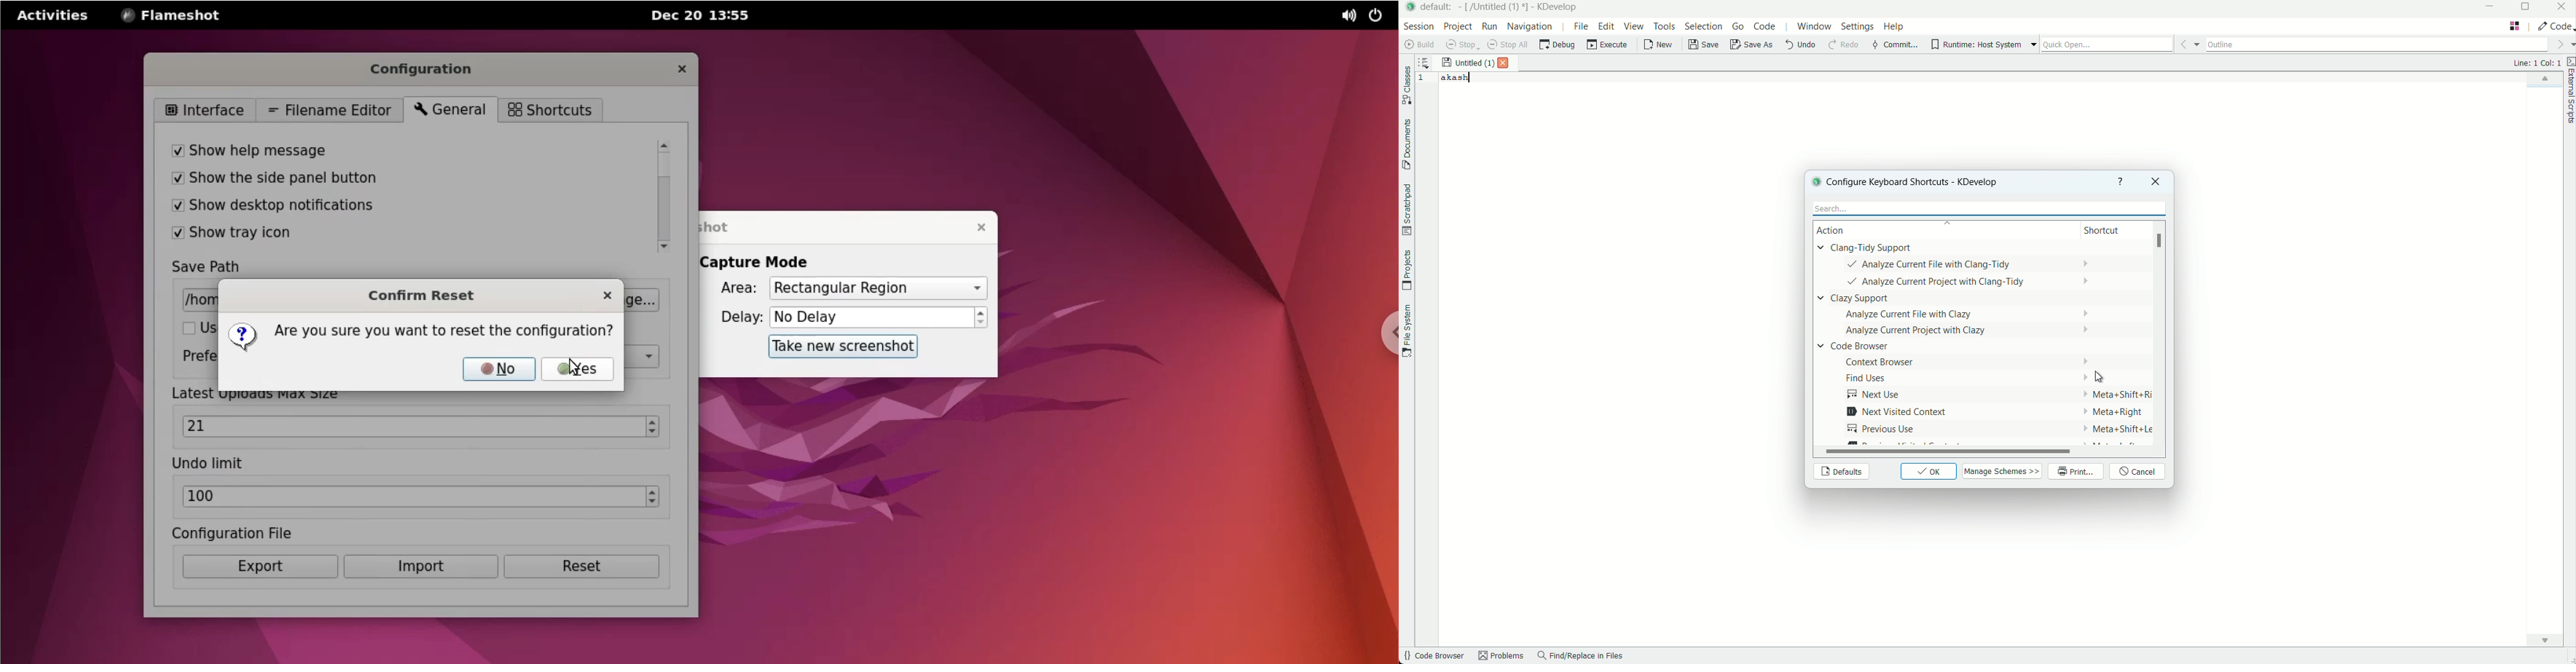  Describe the element at coordinates (1940, 345) in the screenshot. I see `actions` at that location.